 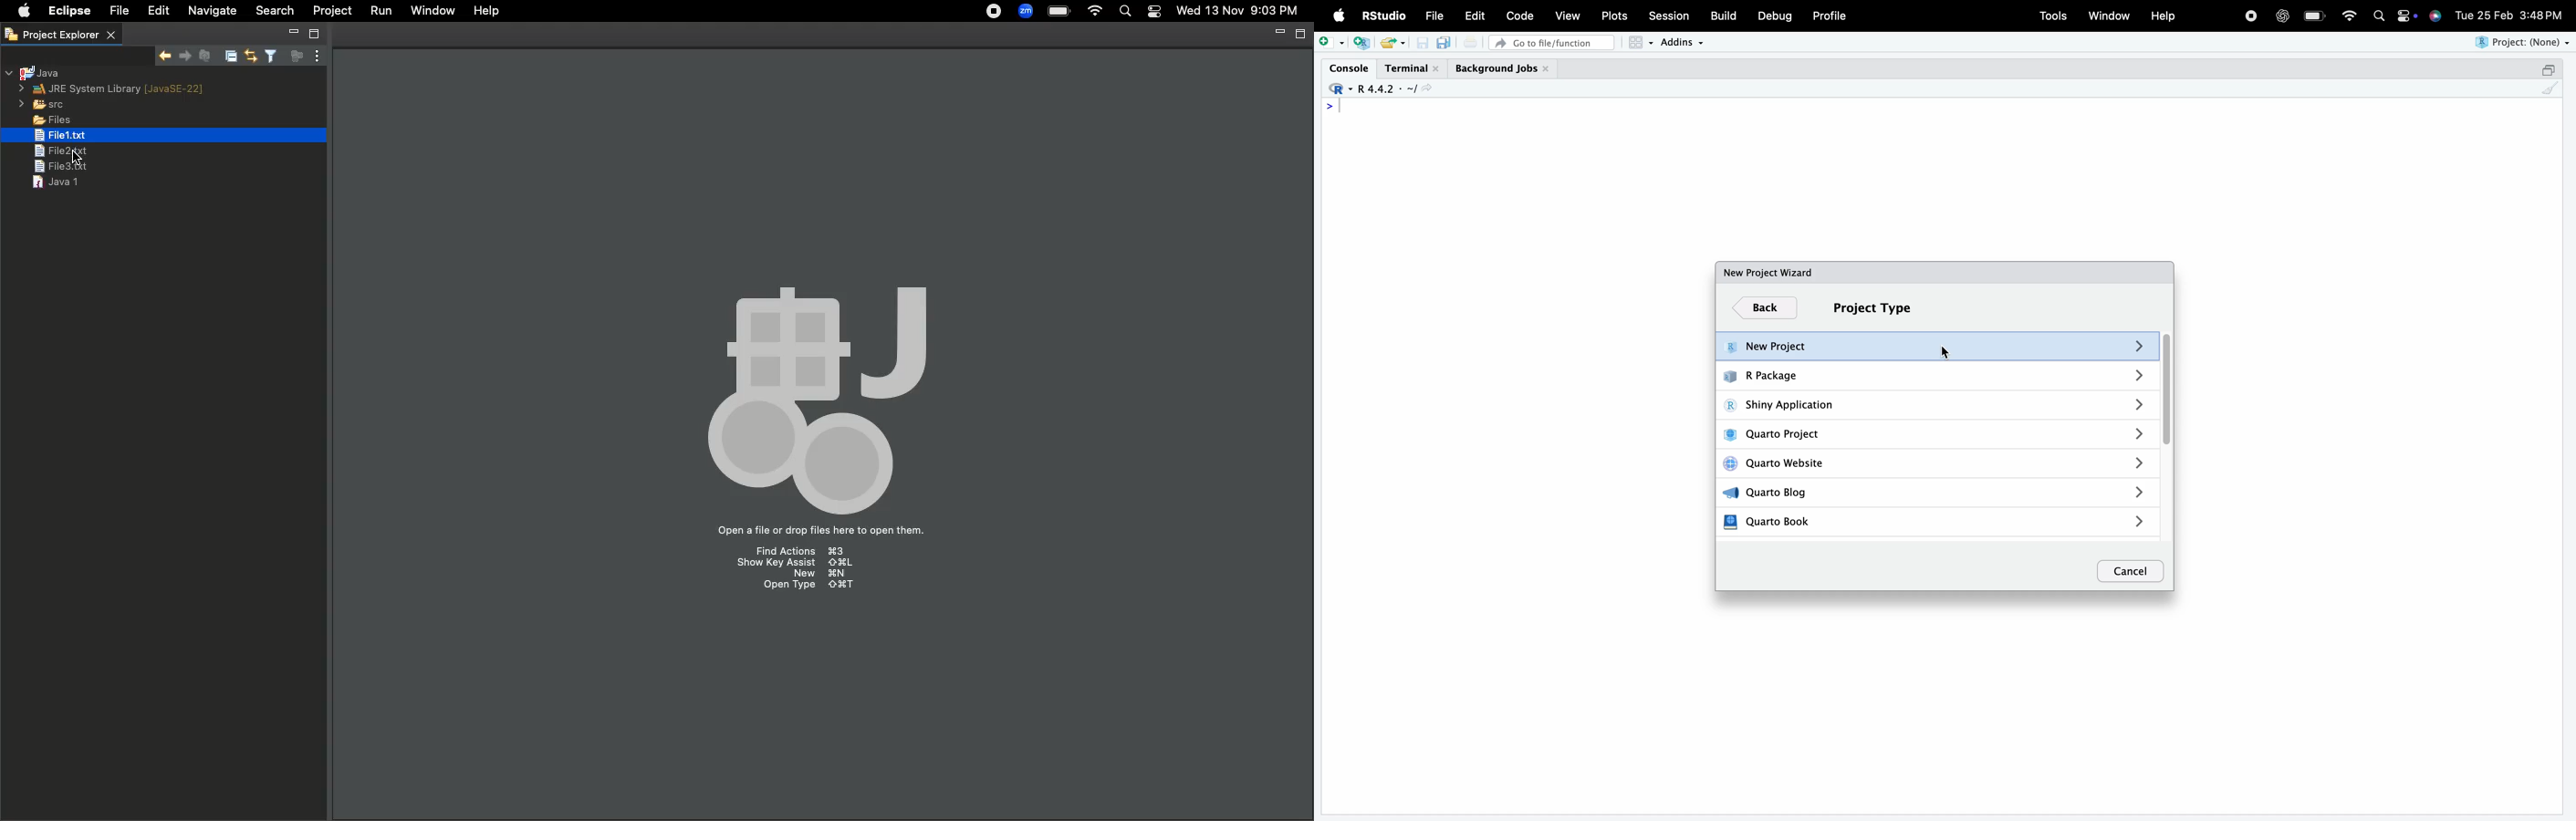 I want to click on Project: (None), so click(x=2521, y=43).